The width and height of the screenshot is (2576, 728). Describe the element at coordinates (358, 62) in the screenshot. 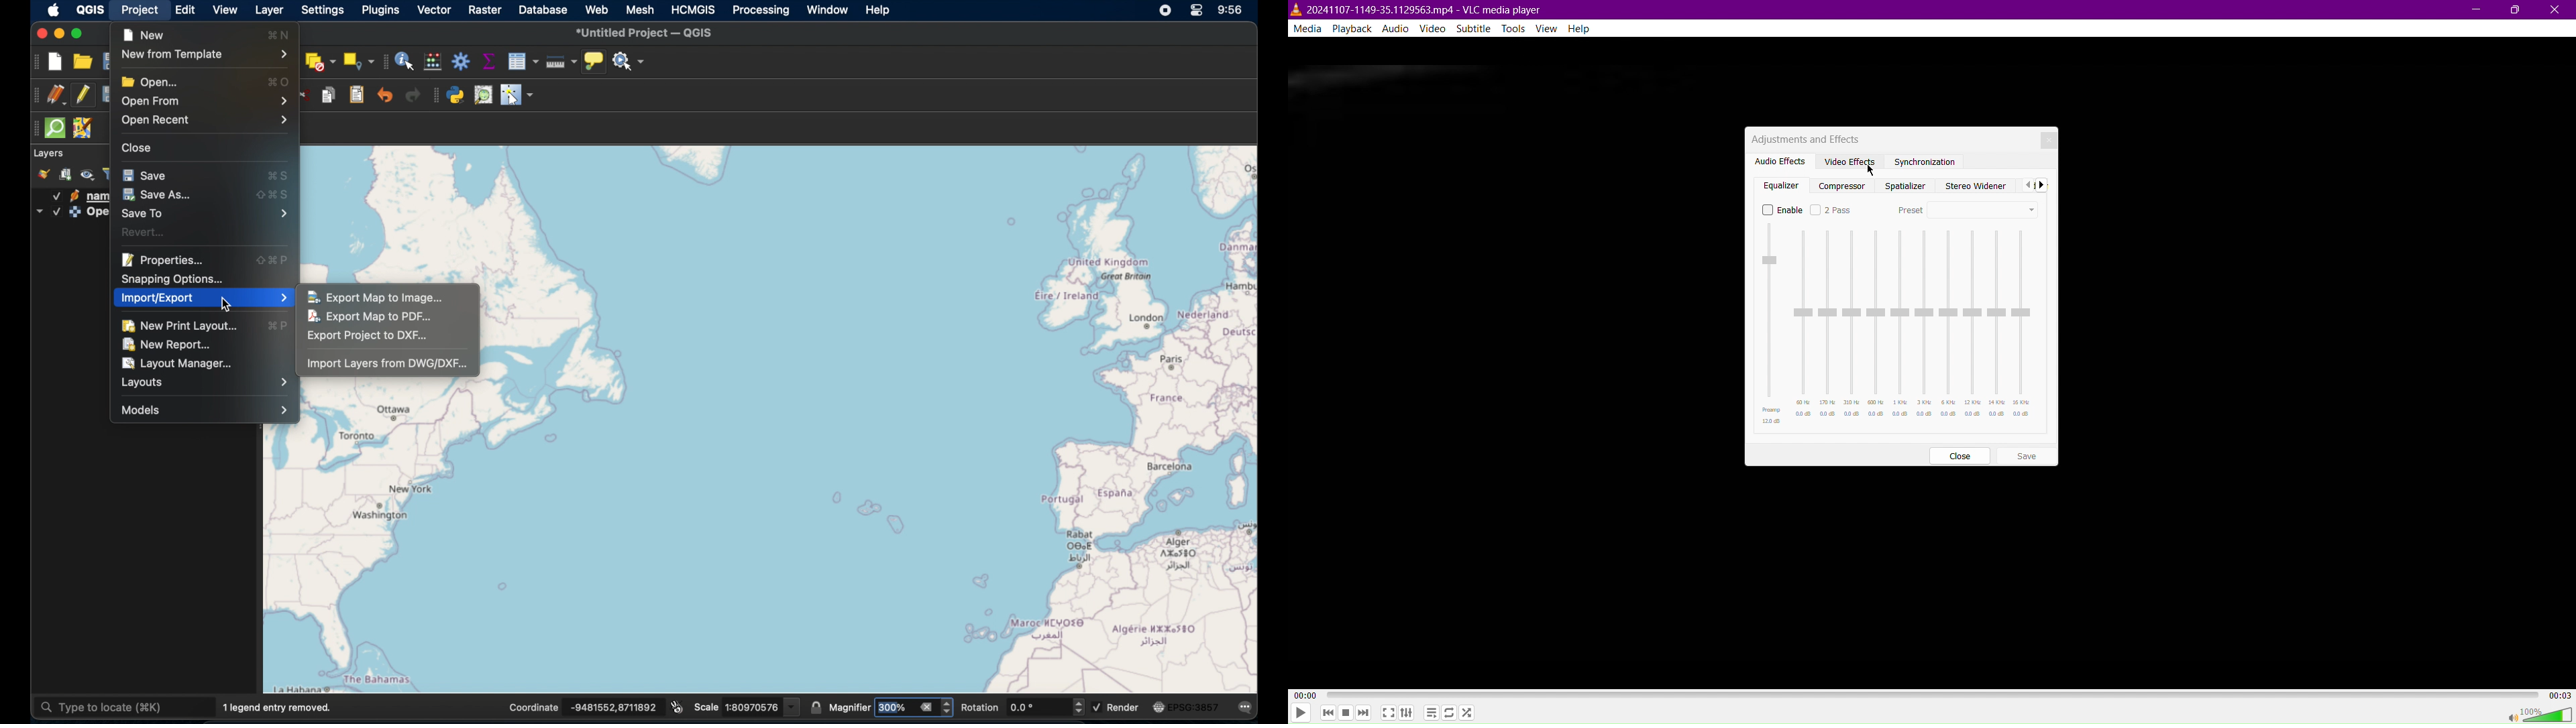

I see `select by location` at that location.